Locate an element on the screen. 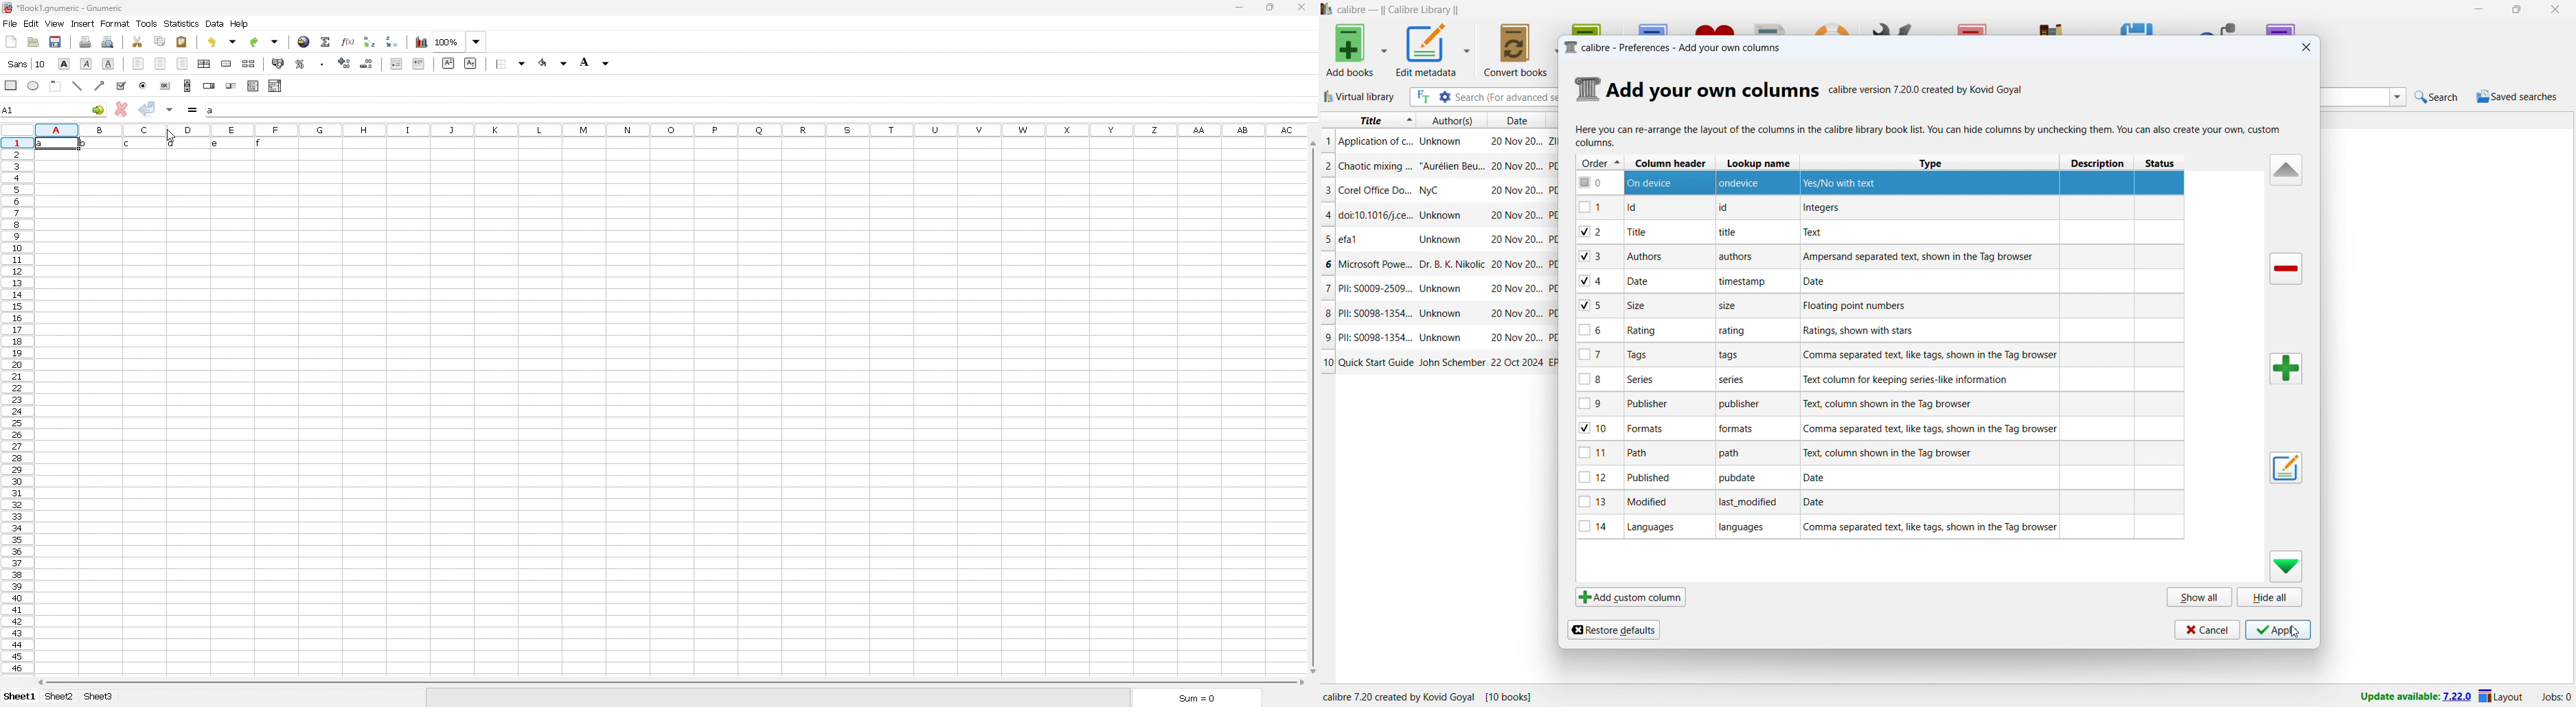  Order is located at coordinates (1600, 162).